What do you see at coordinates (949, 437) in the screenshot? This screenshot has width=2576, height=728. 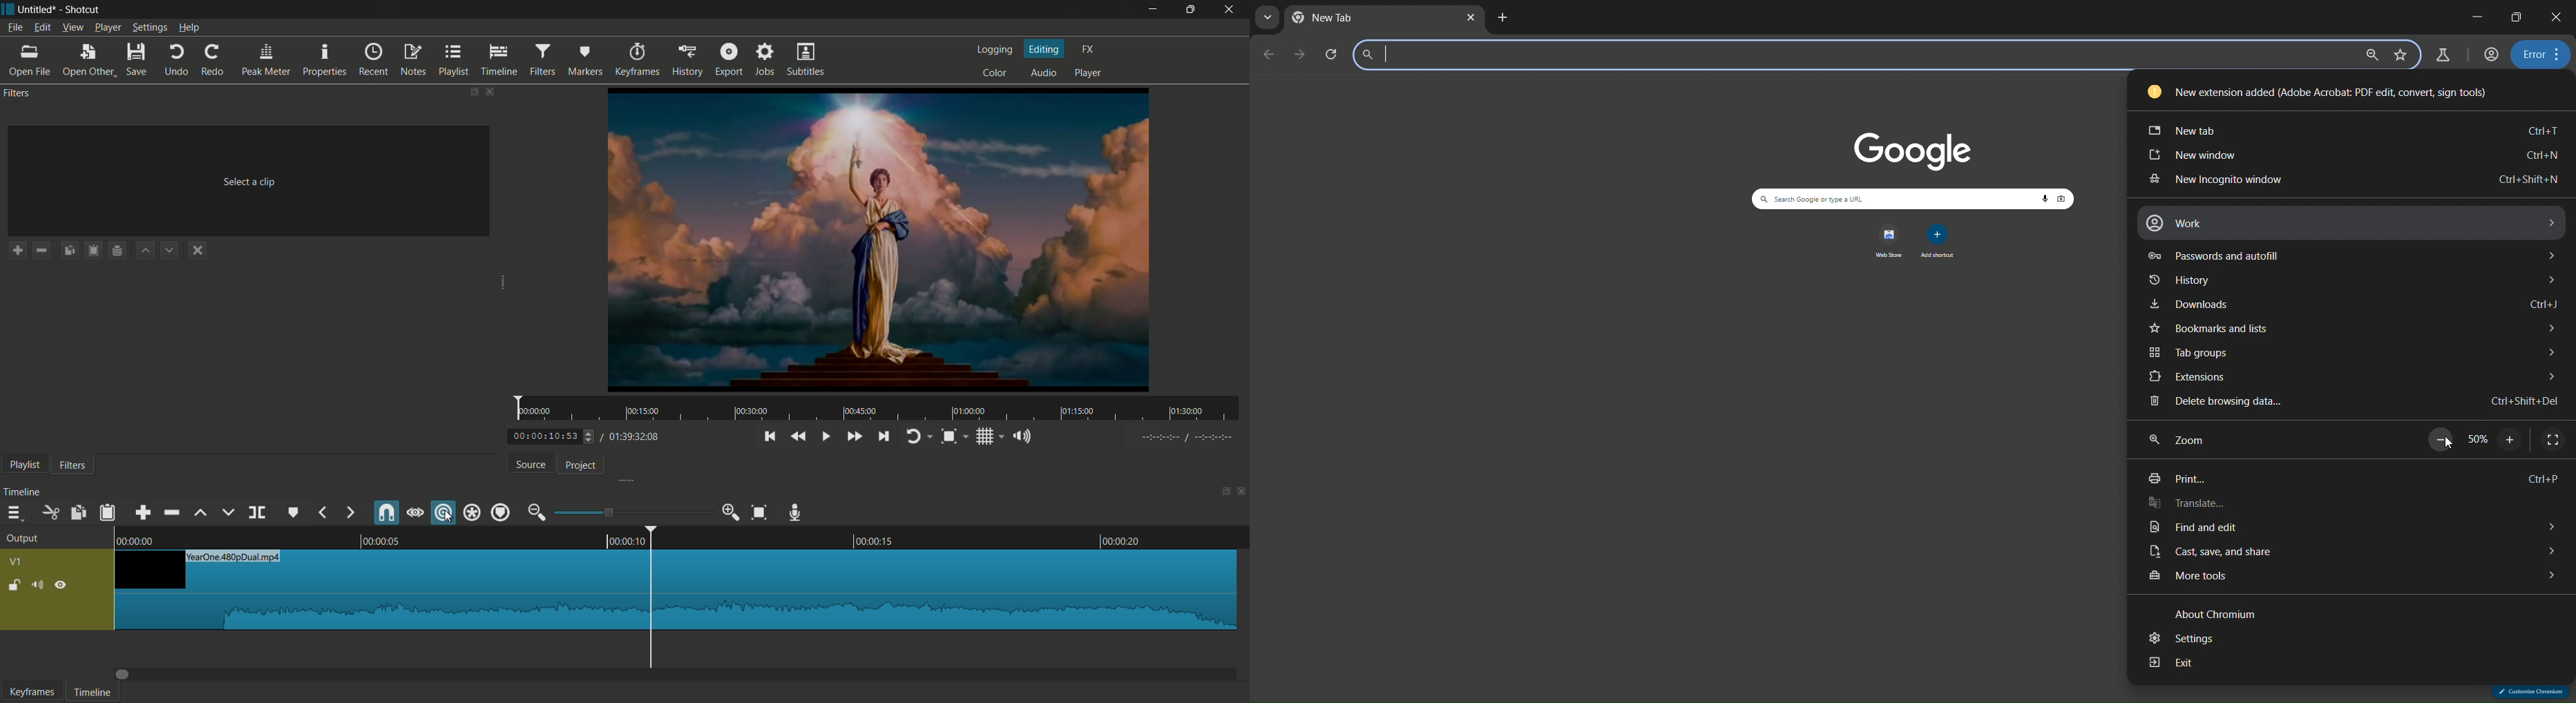 I see `toggle zoom` at bounding box center [949, 437].